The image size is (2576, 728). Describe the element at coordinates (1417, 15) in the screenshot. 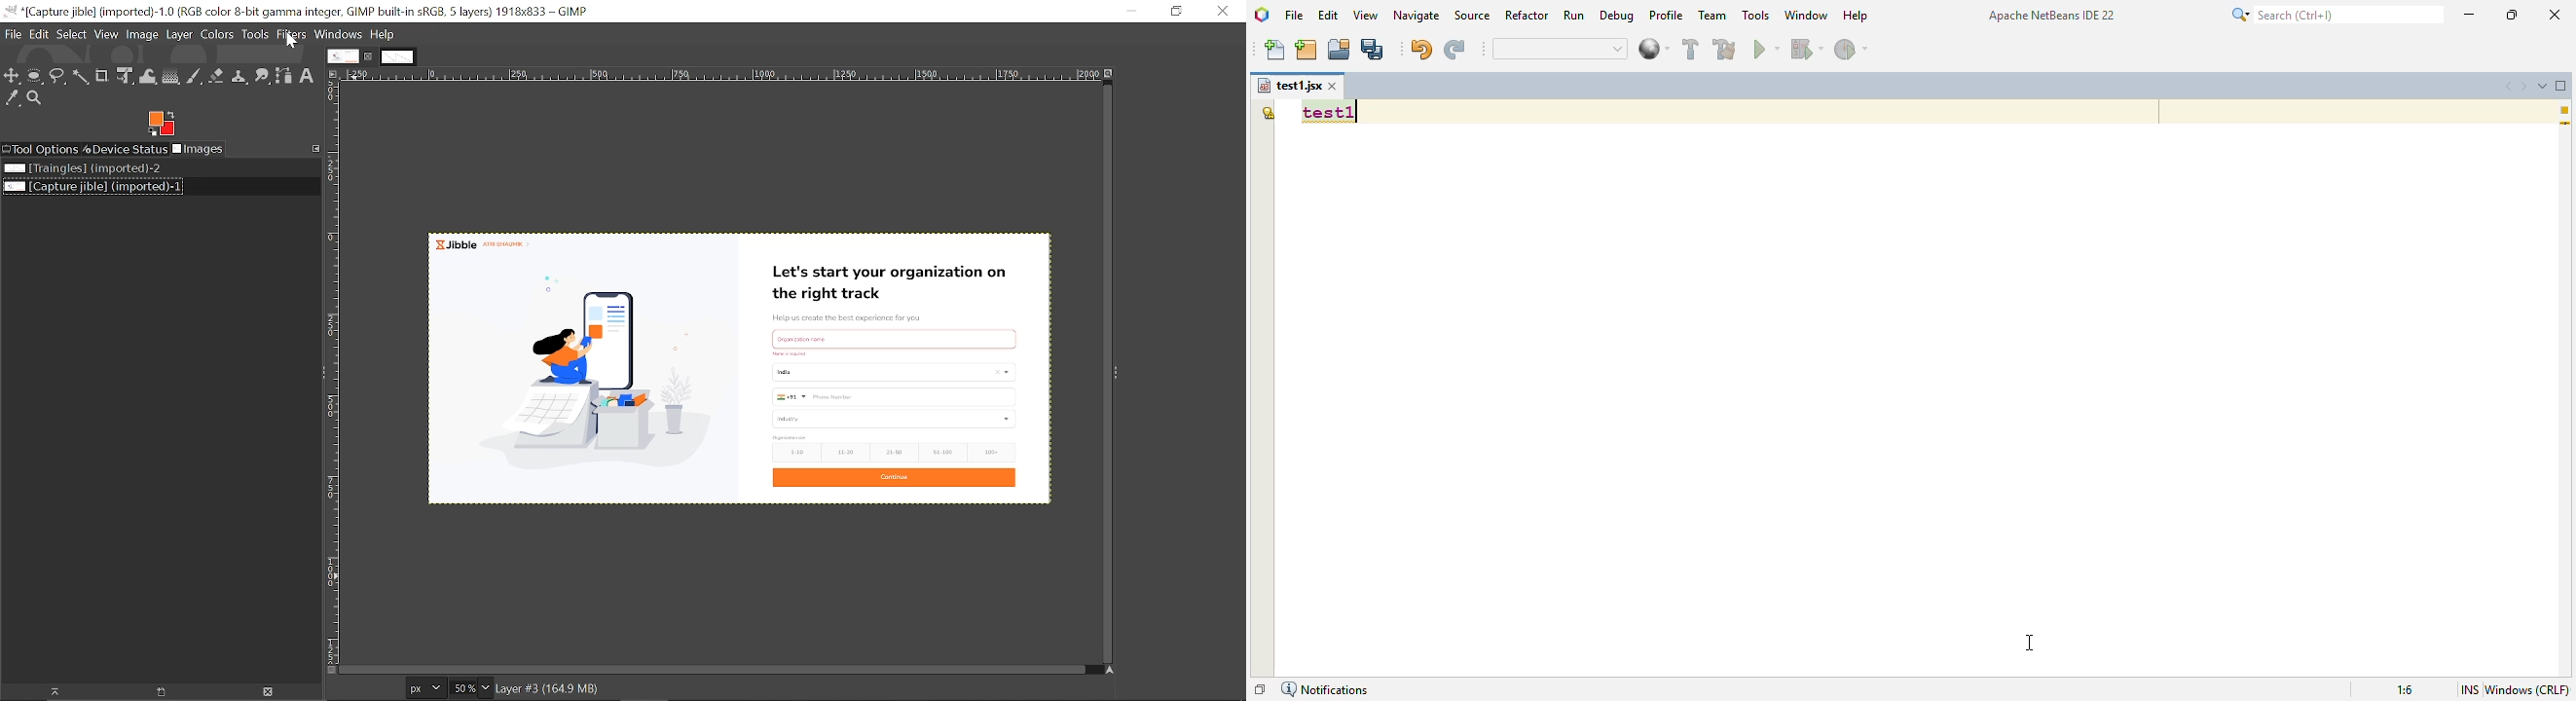

I see `navigate` at that location.